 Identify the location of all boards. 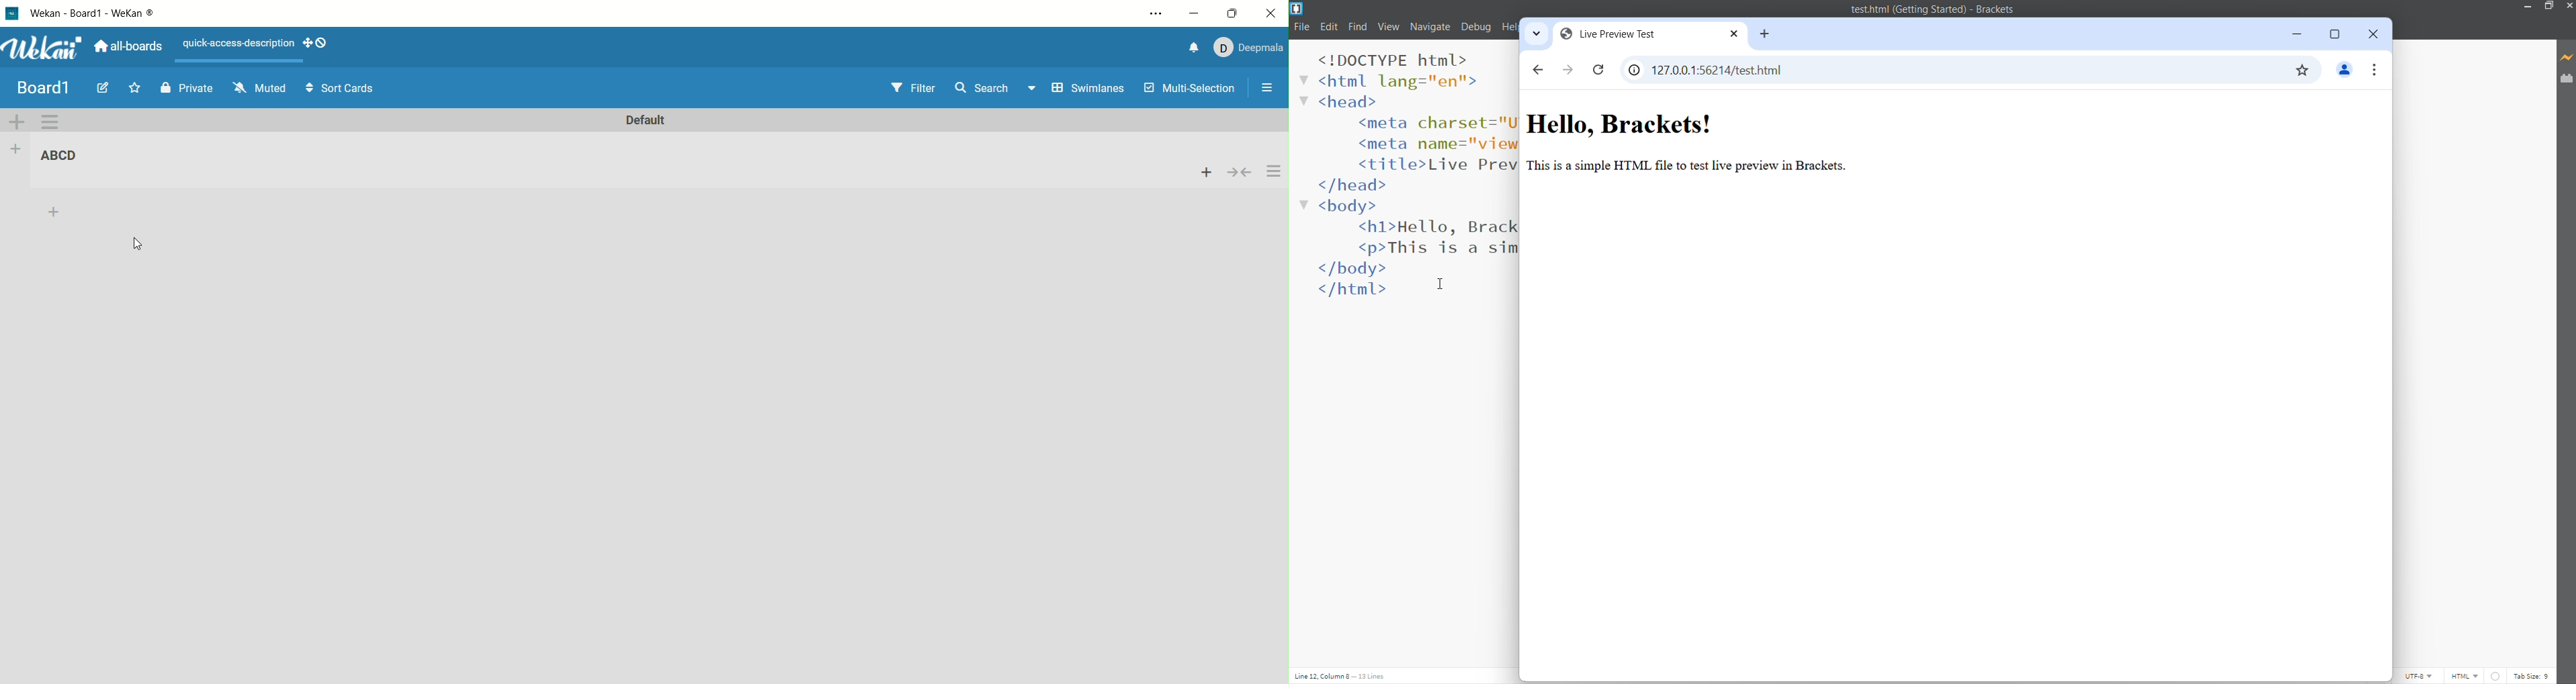
(129, 46).